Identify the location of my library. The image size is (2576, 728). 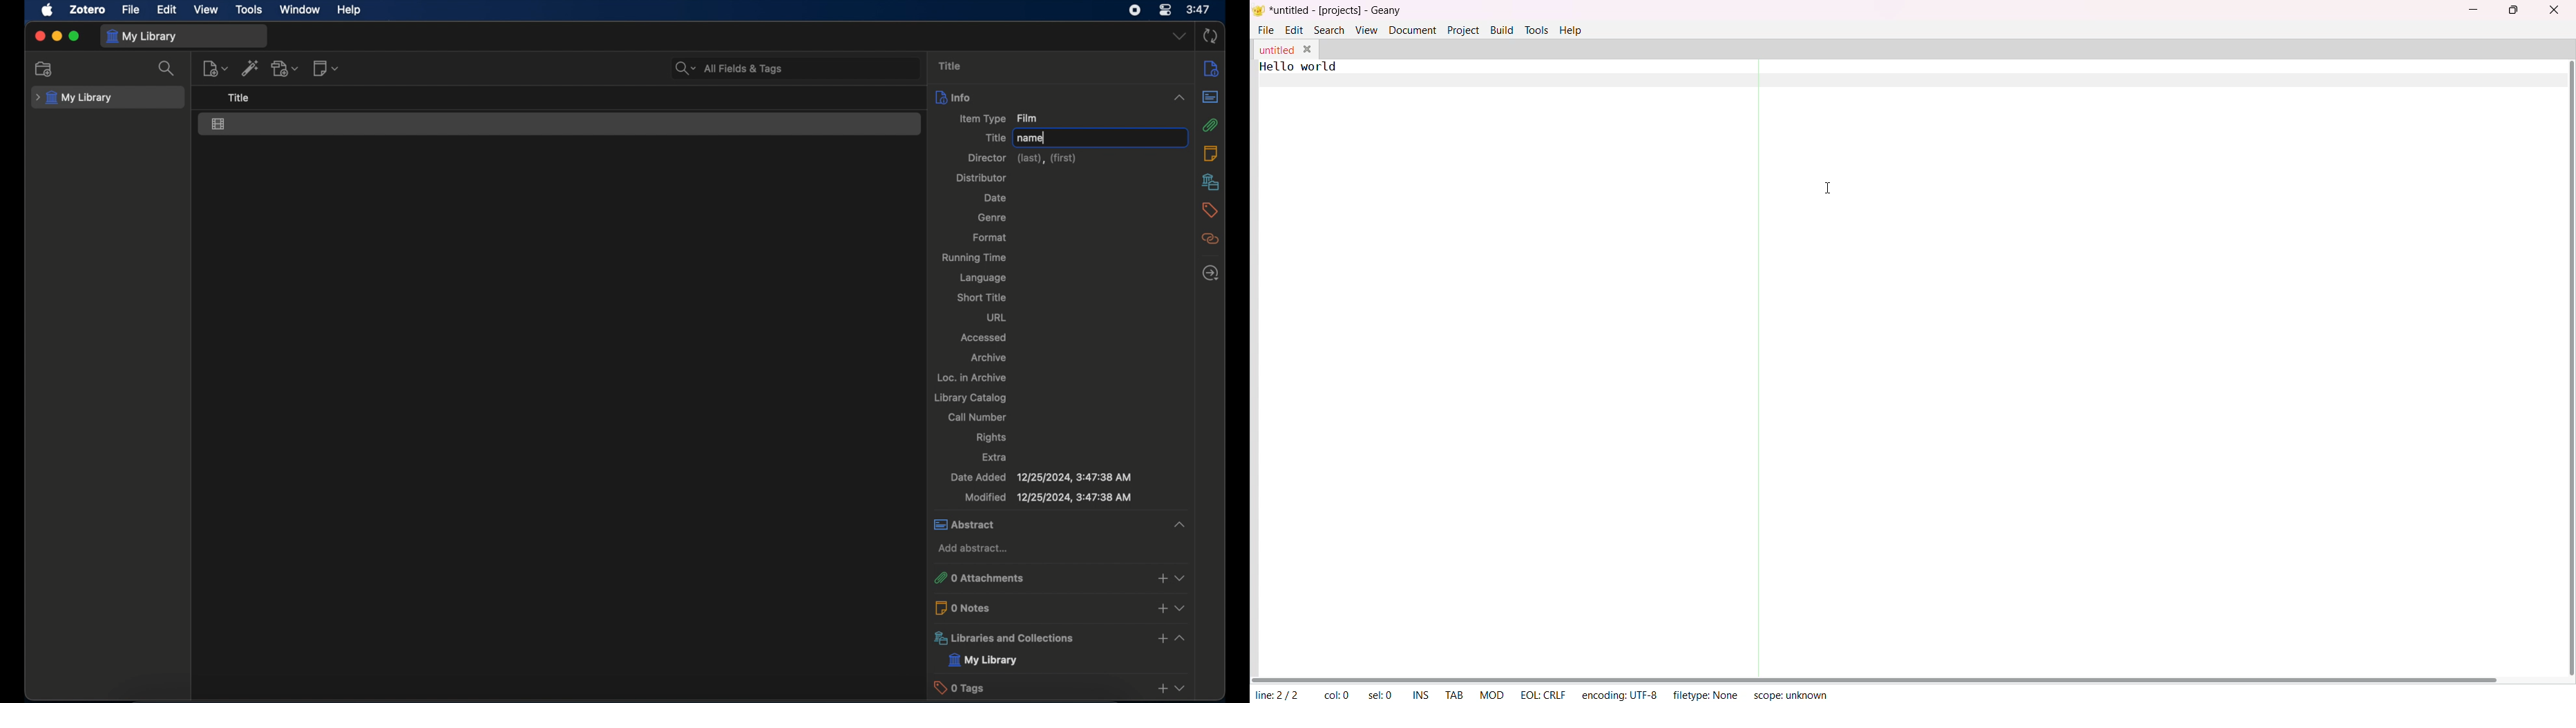
(74, 98).